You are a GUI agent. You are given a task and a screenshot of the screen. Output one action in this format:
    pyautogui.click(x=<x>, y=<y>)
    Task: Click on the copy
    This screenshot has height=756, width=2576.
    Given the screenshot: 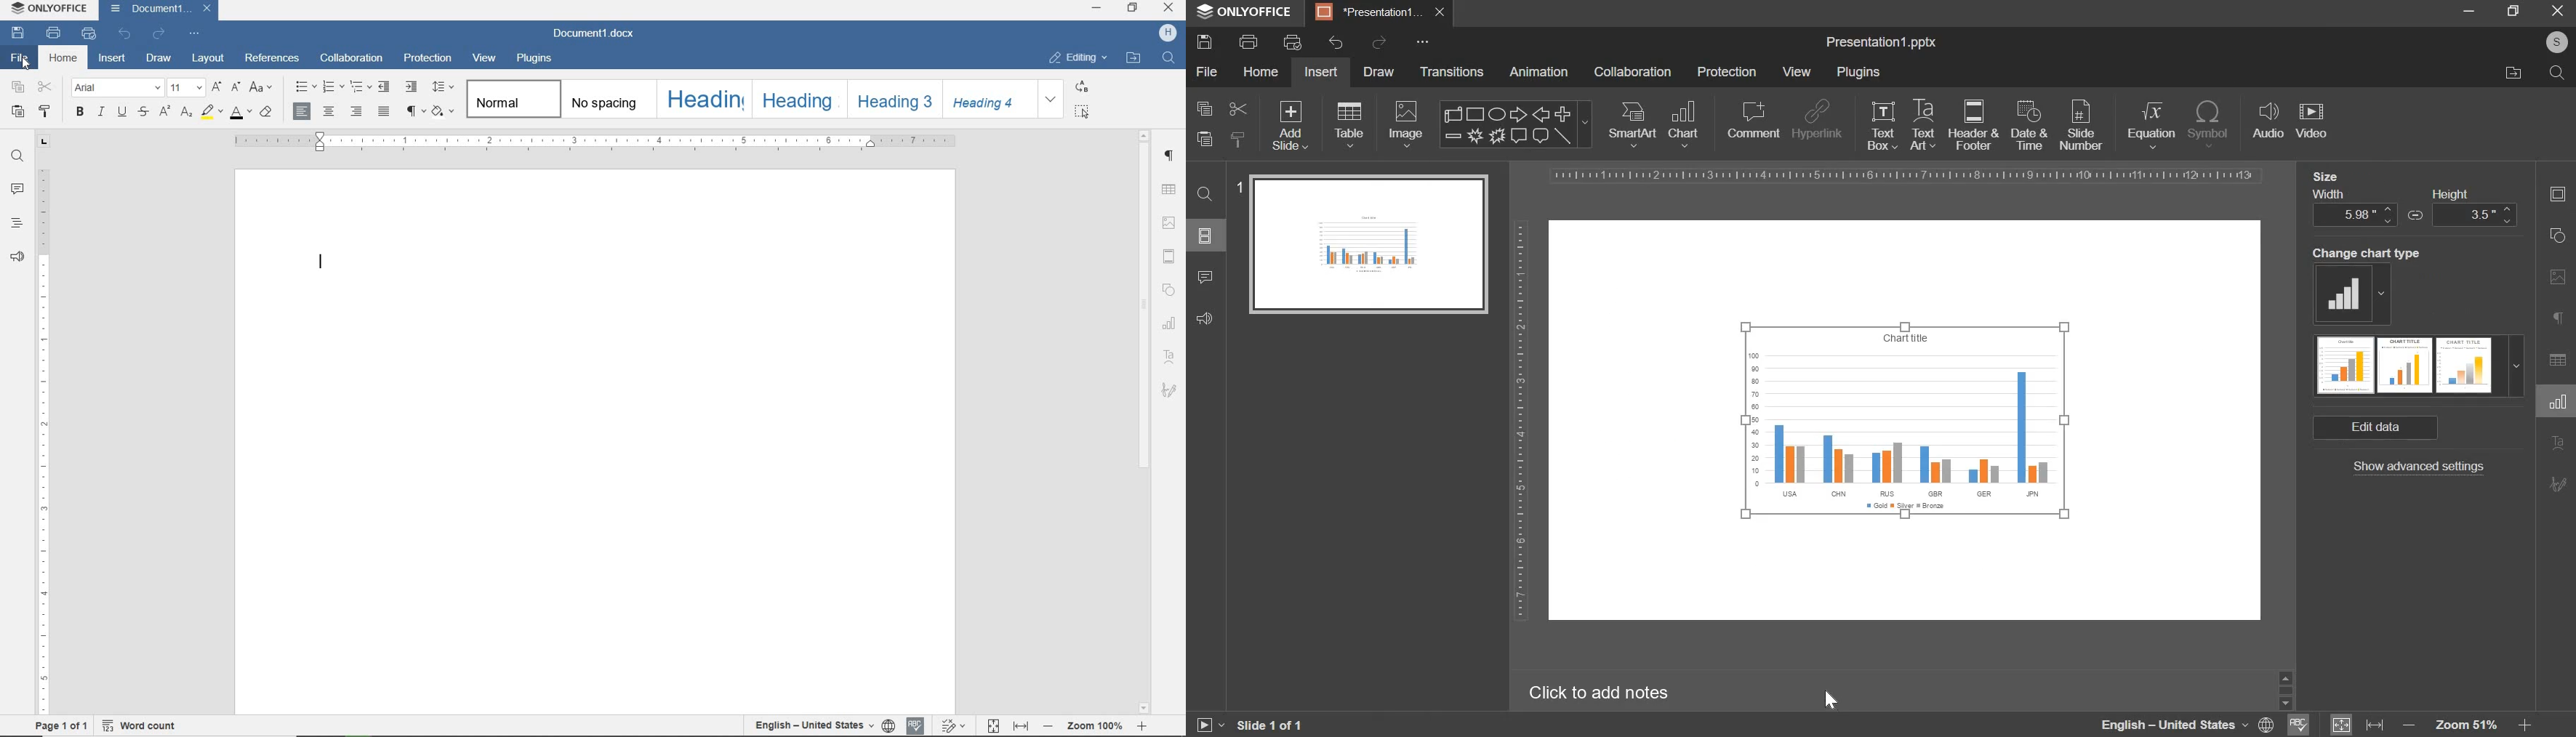 What is the action you would take?
    pyautogui.click(x=1203, y=109)
    